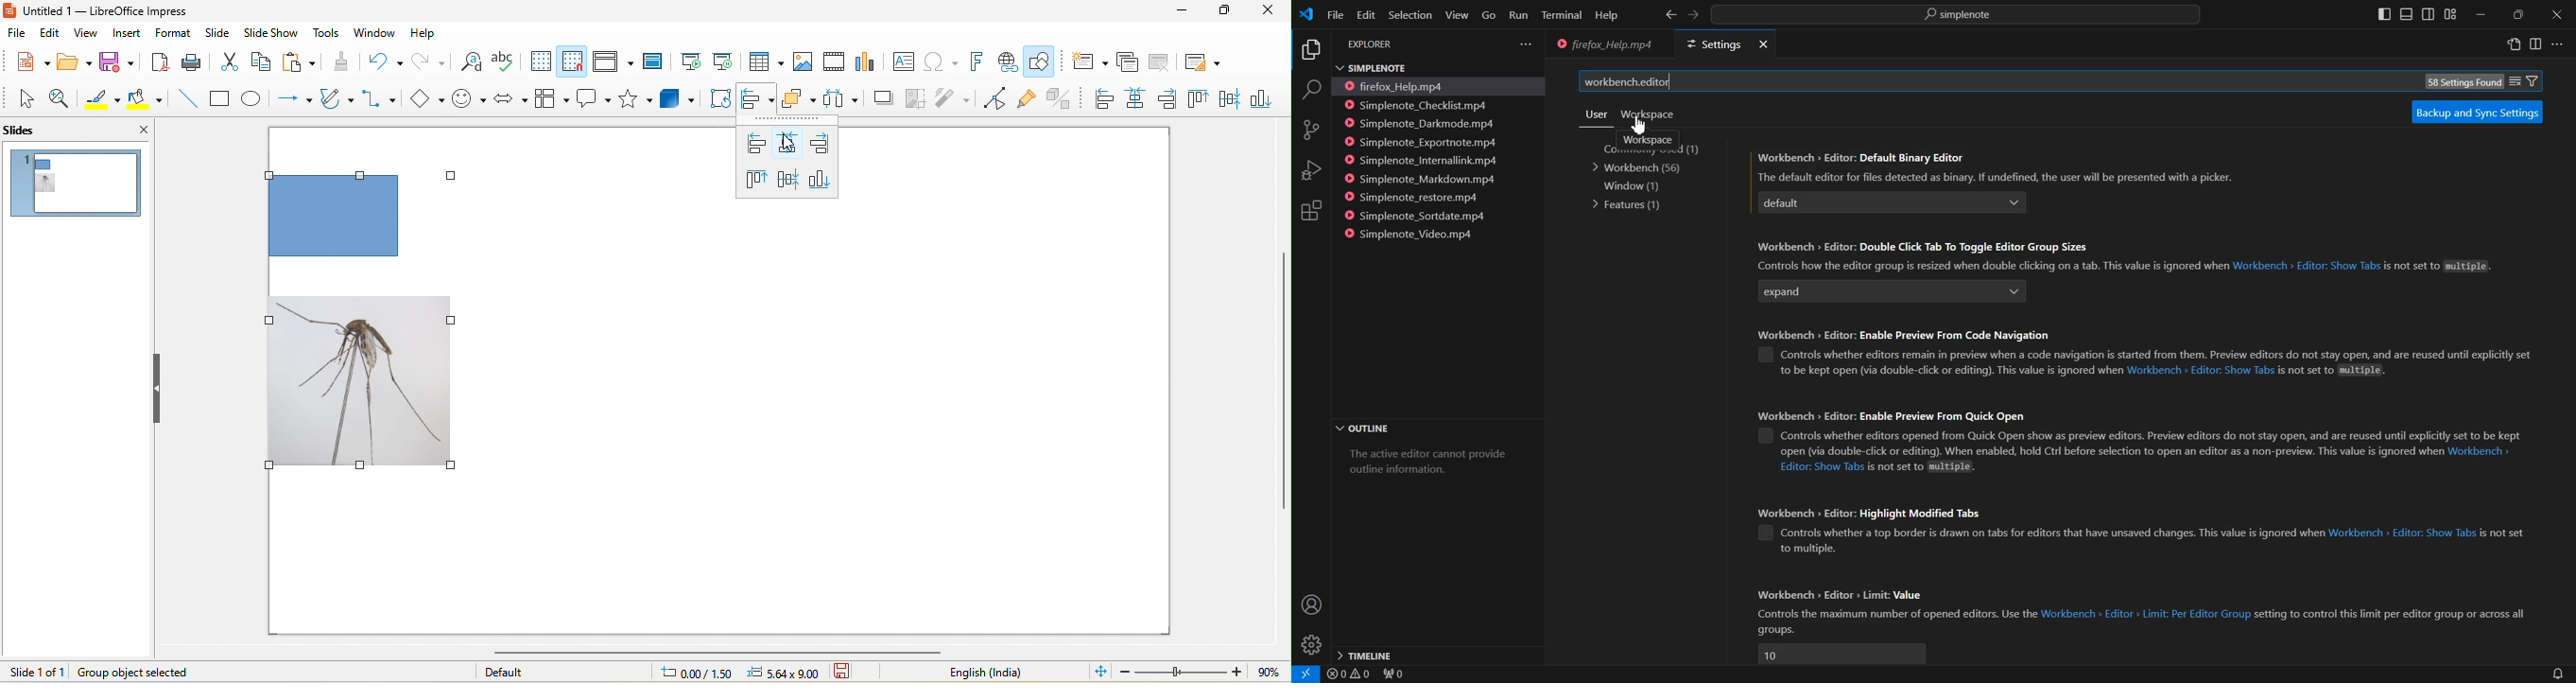 The width and height of the screenshot is (2576, 700). What do you see at coordinates (50, 33) in the screenshot?
I see `edit` at bounding box center [50, 33].